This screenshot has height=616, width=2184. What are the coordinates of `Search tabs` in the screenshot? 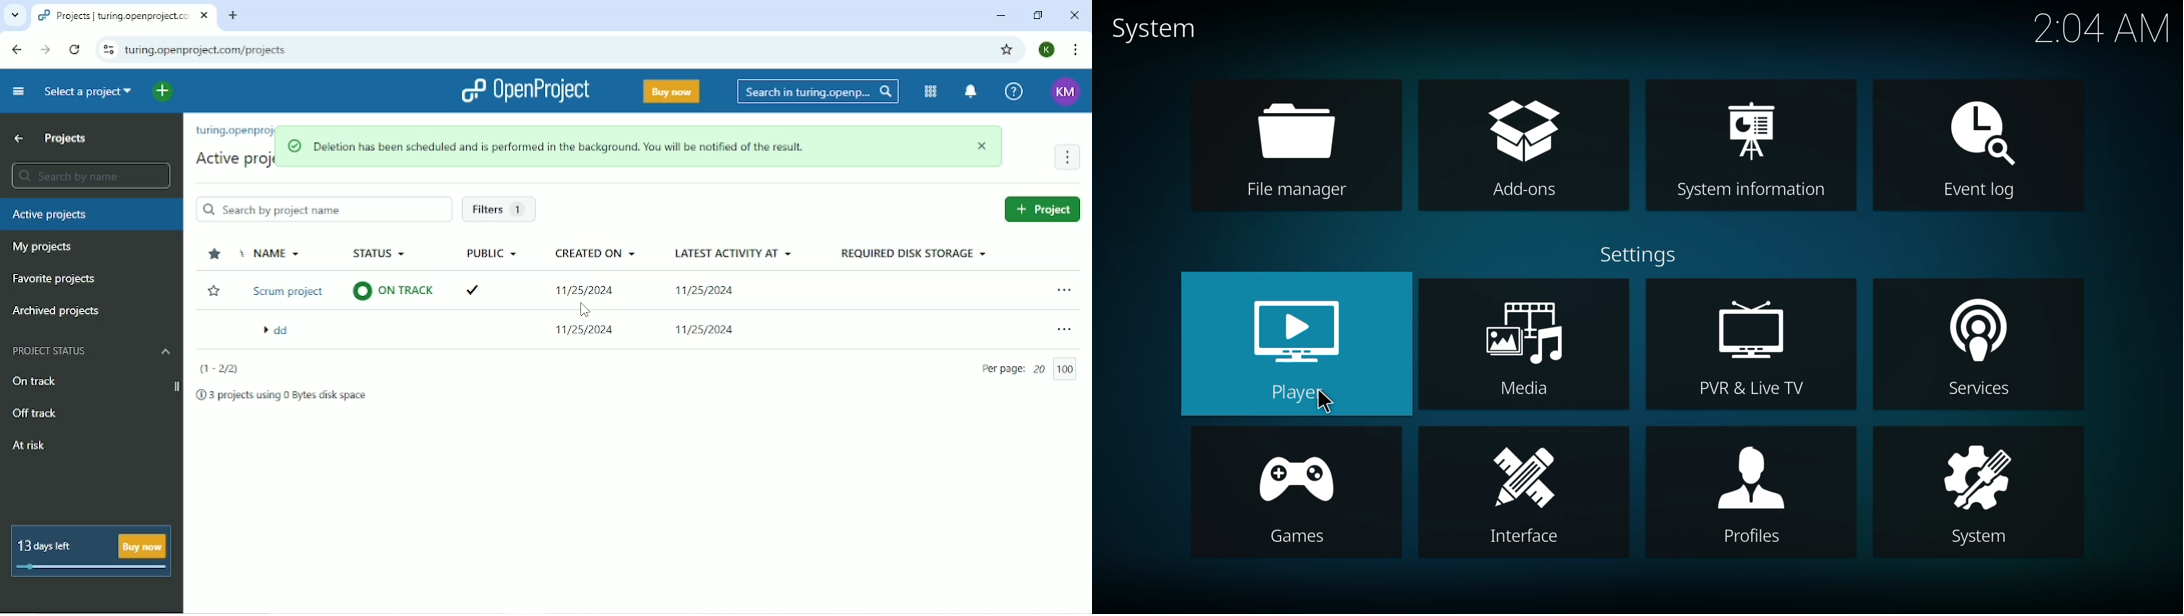 It's located at (15, 16).